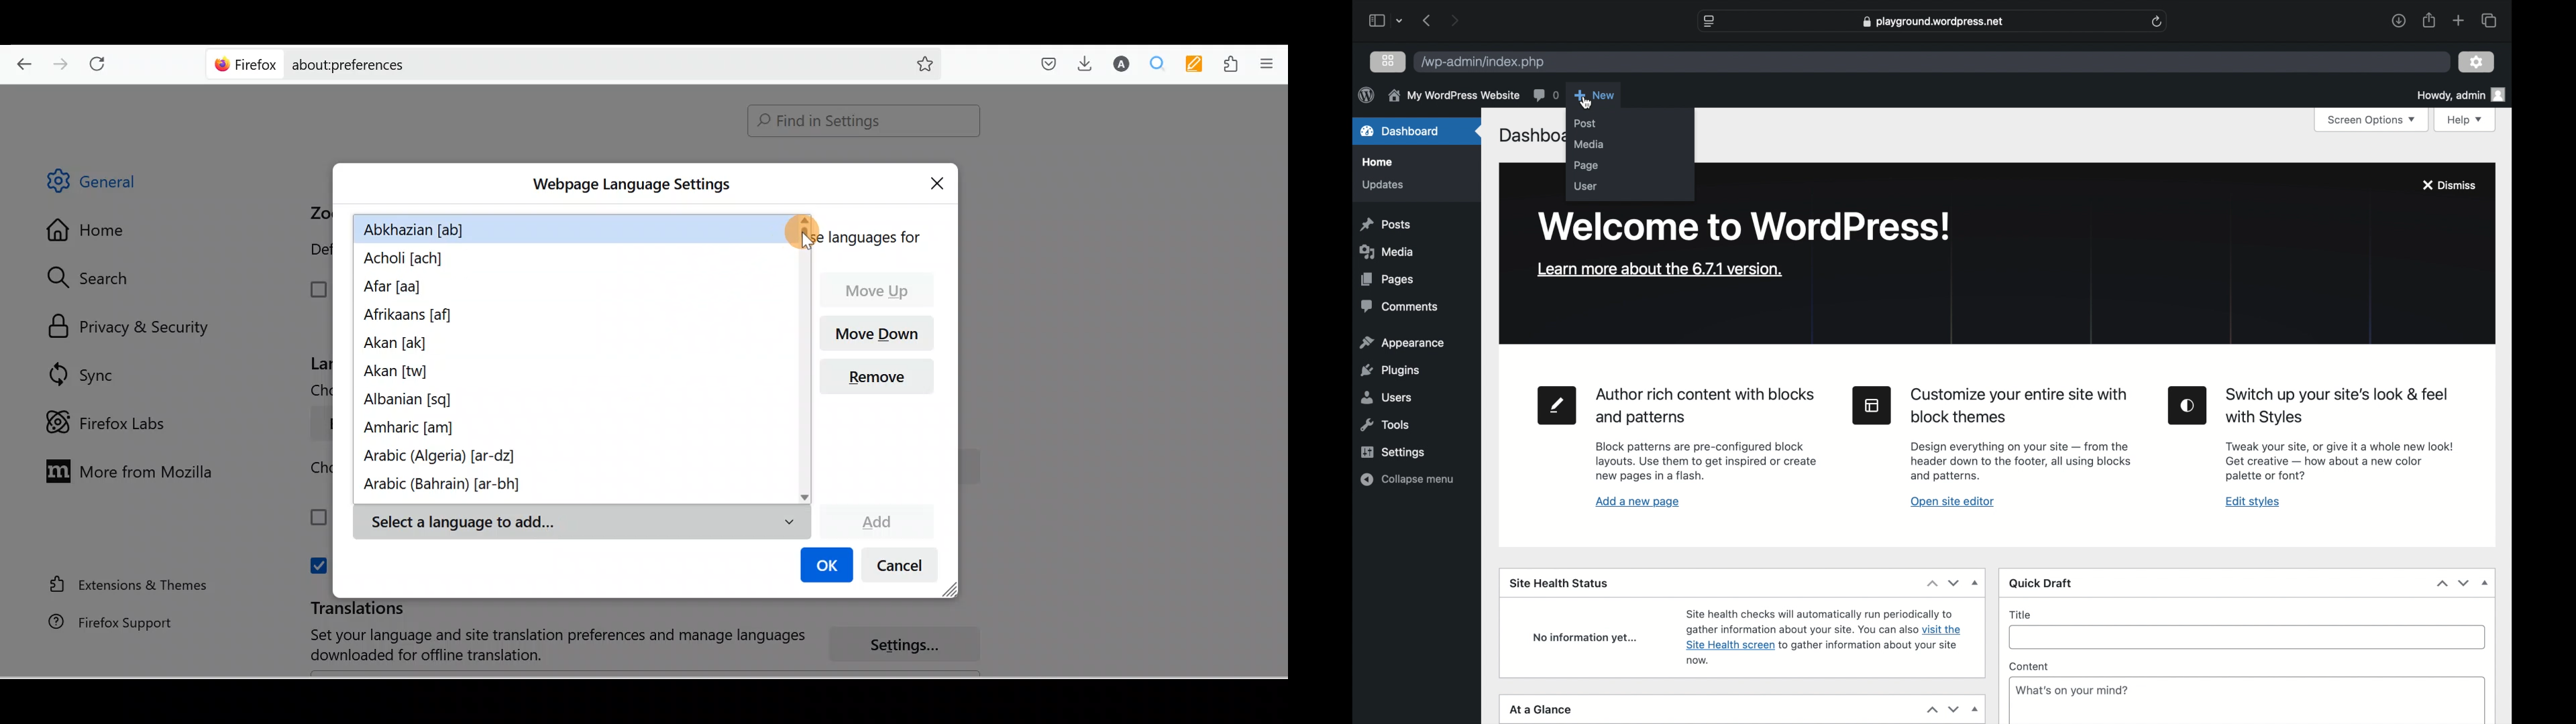  Describe the element at coordinates (411, 404) in the screenshot. I see `Albanian [sq]` at that location.